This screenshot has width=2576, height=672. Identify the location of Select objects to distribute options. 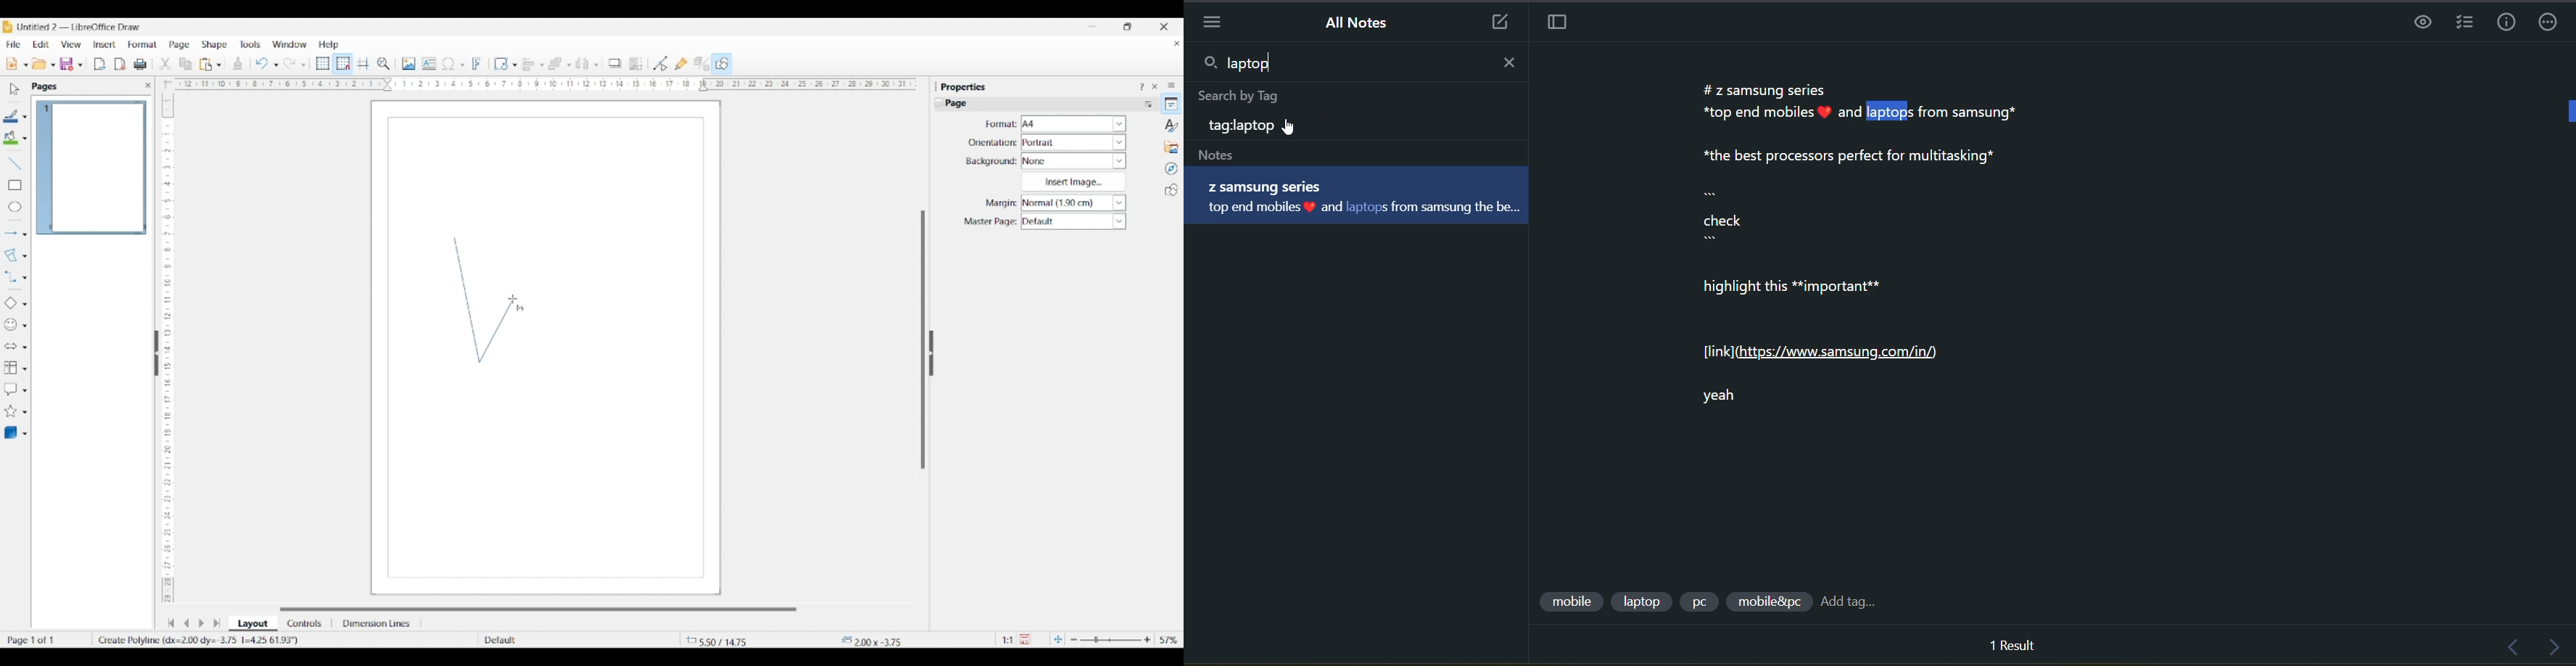
(596, 65).